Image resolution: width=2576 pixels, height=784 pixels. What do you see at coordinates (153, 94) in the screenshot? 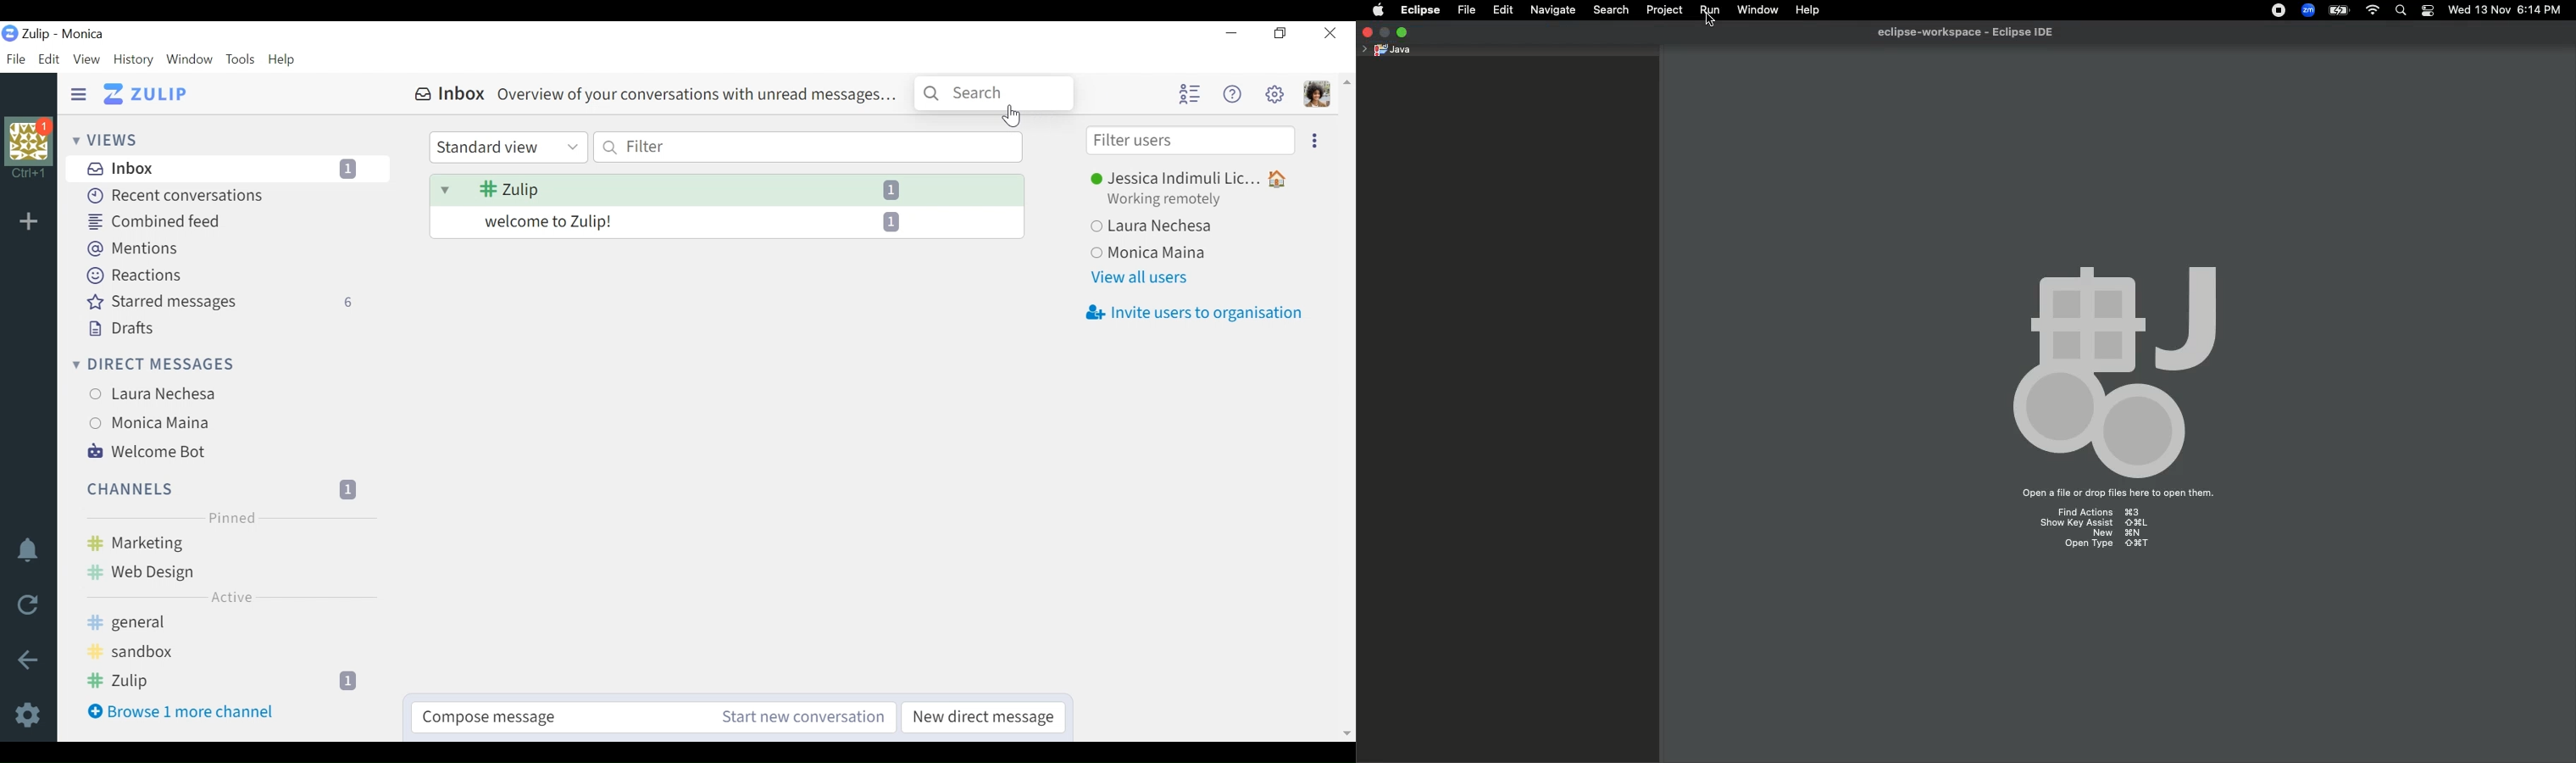
I see `Go to Home View` at bounding box center [153, 94].